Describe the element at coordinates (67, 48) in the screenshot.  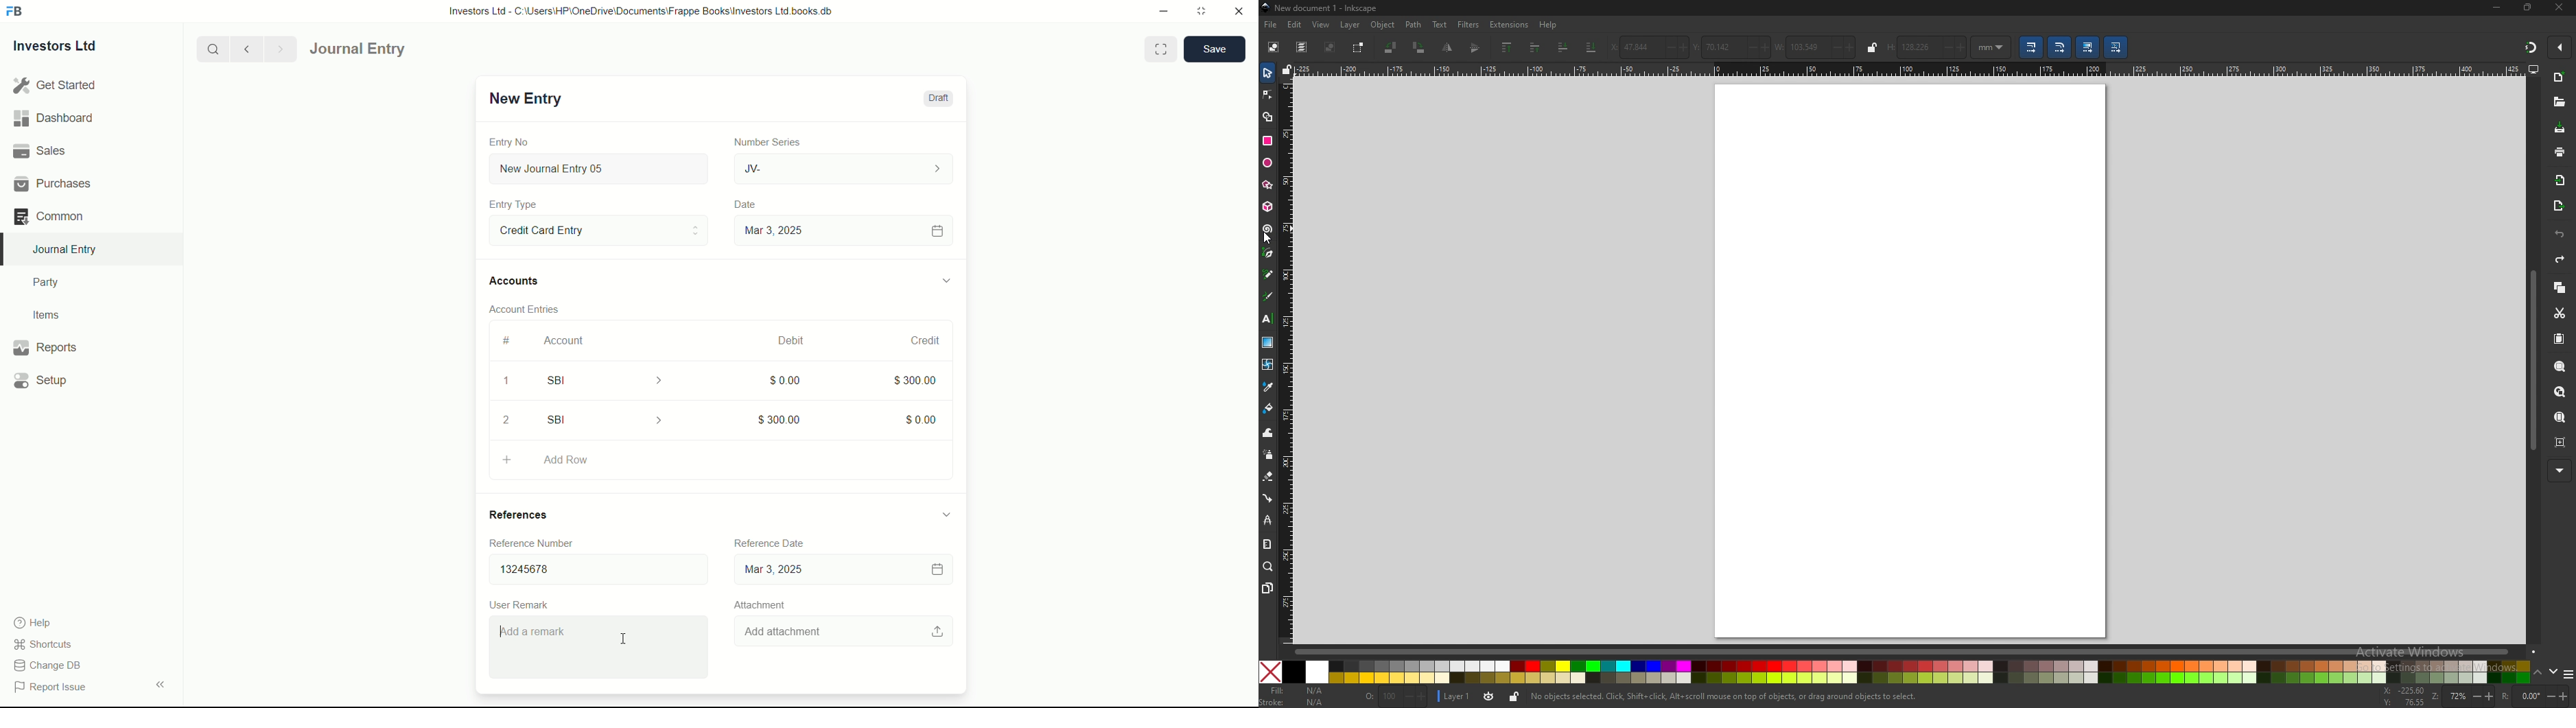
I see `Investors Ltd` at that location.